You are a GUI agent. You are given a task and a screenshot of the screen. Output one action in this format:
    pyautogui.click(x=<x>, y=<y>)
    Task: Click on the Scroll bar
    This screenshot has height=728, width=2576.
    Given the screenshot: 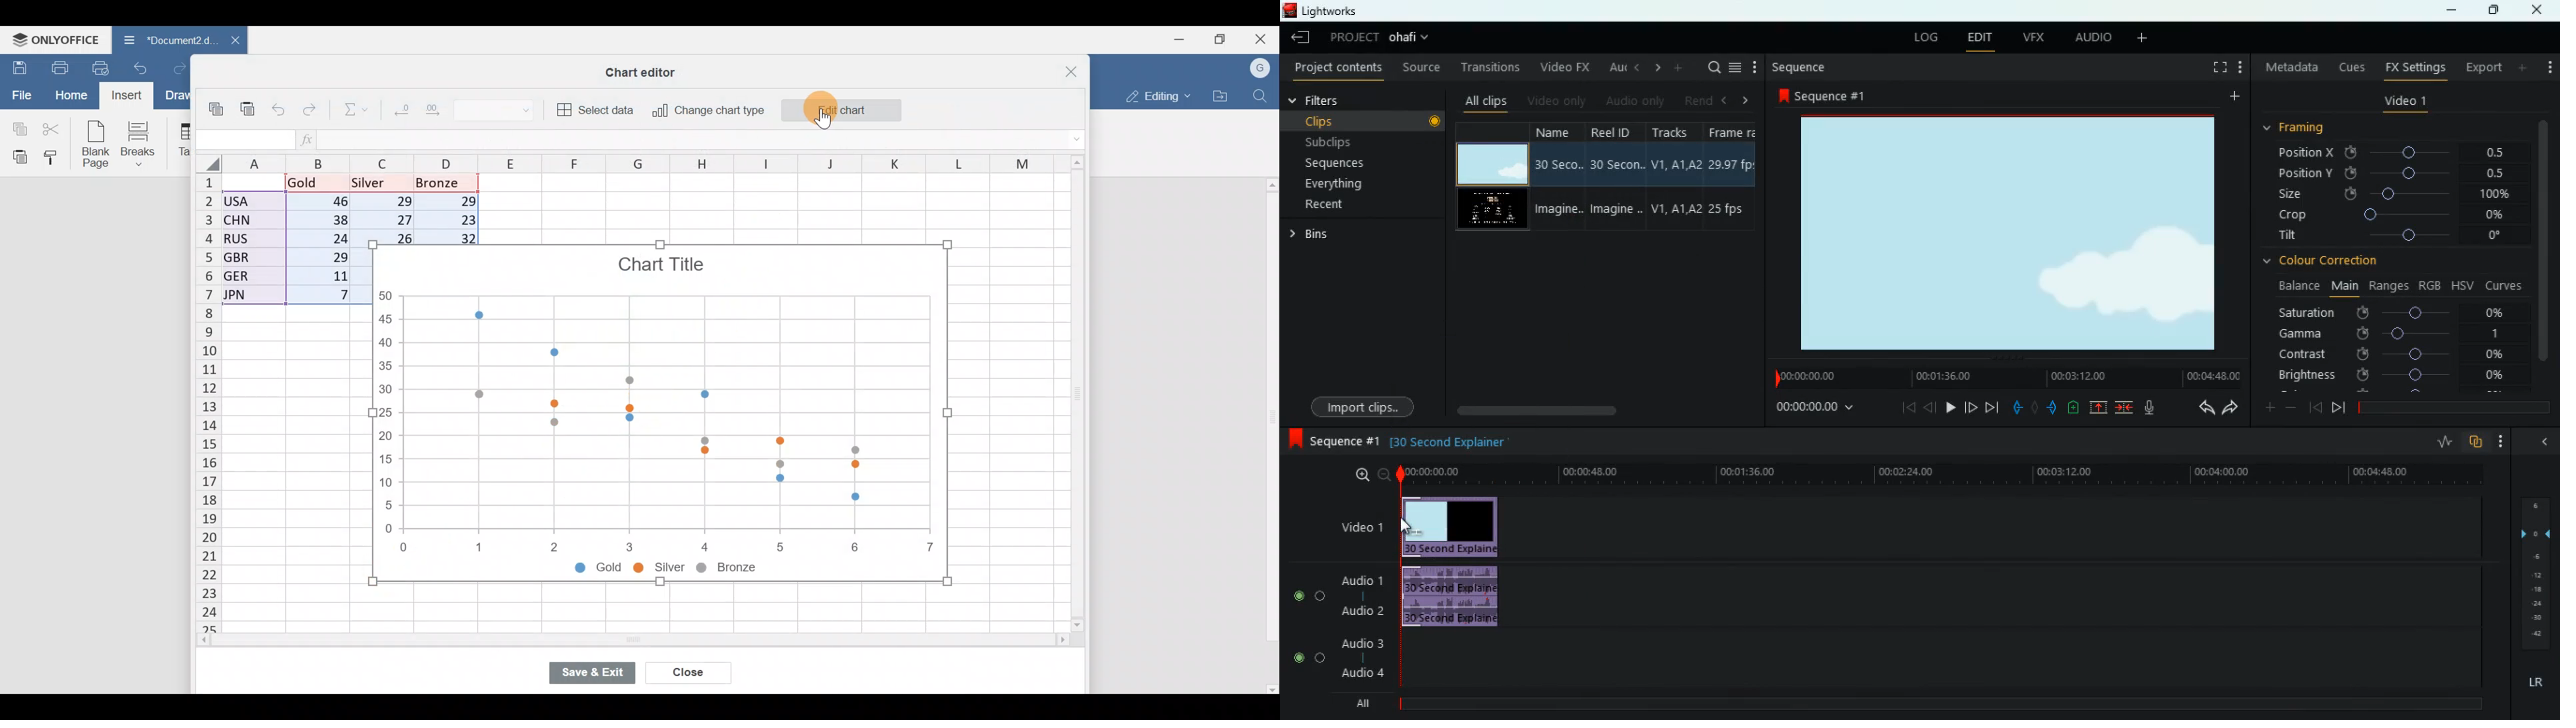 What is the action you would take?
    pyautogui.click(x=1269, y=435)
    